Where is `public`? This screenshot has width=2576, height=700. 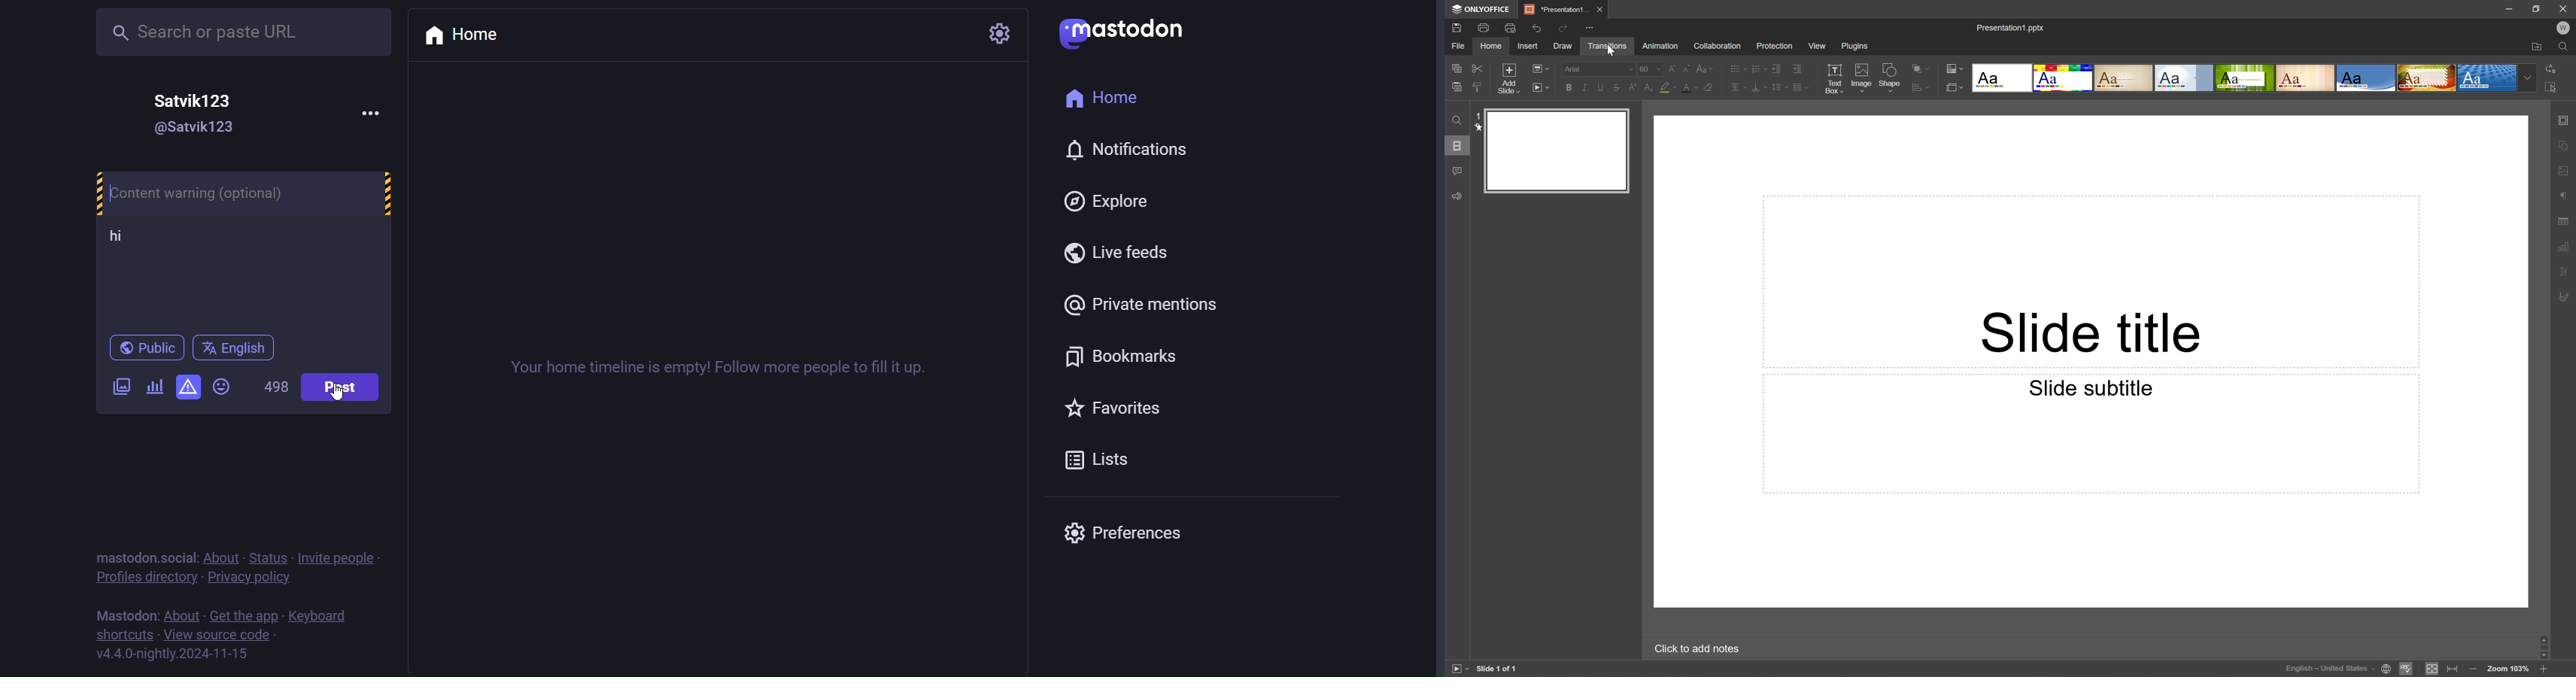
public is located at coordinates (150, 348).